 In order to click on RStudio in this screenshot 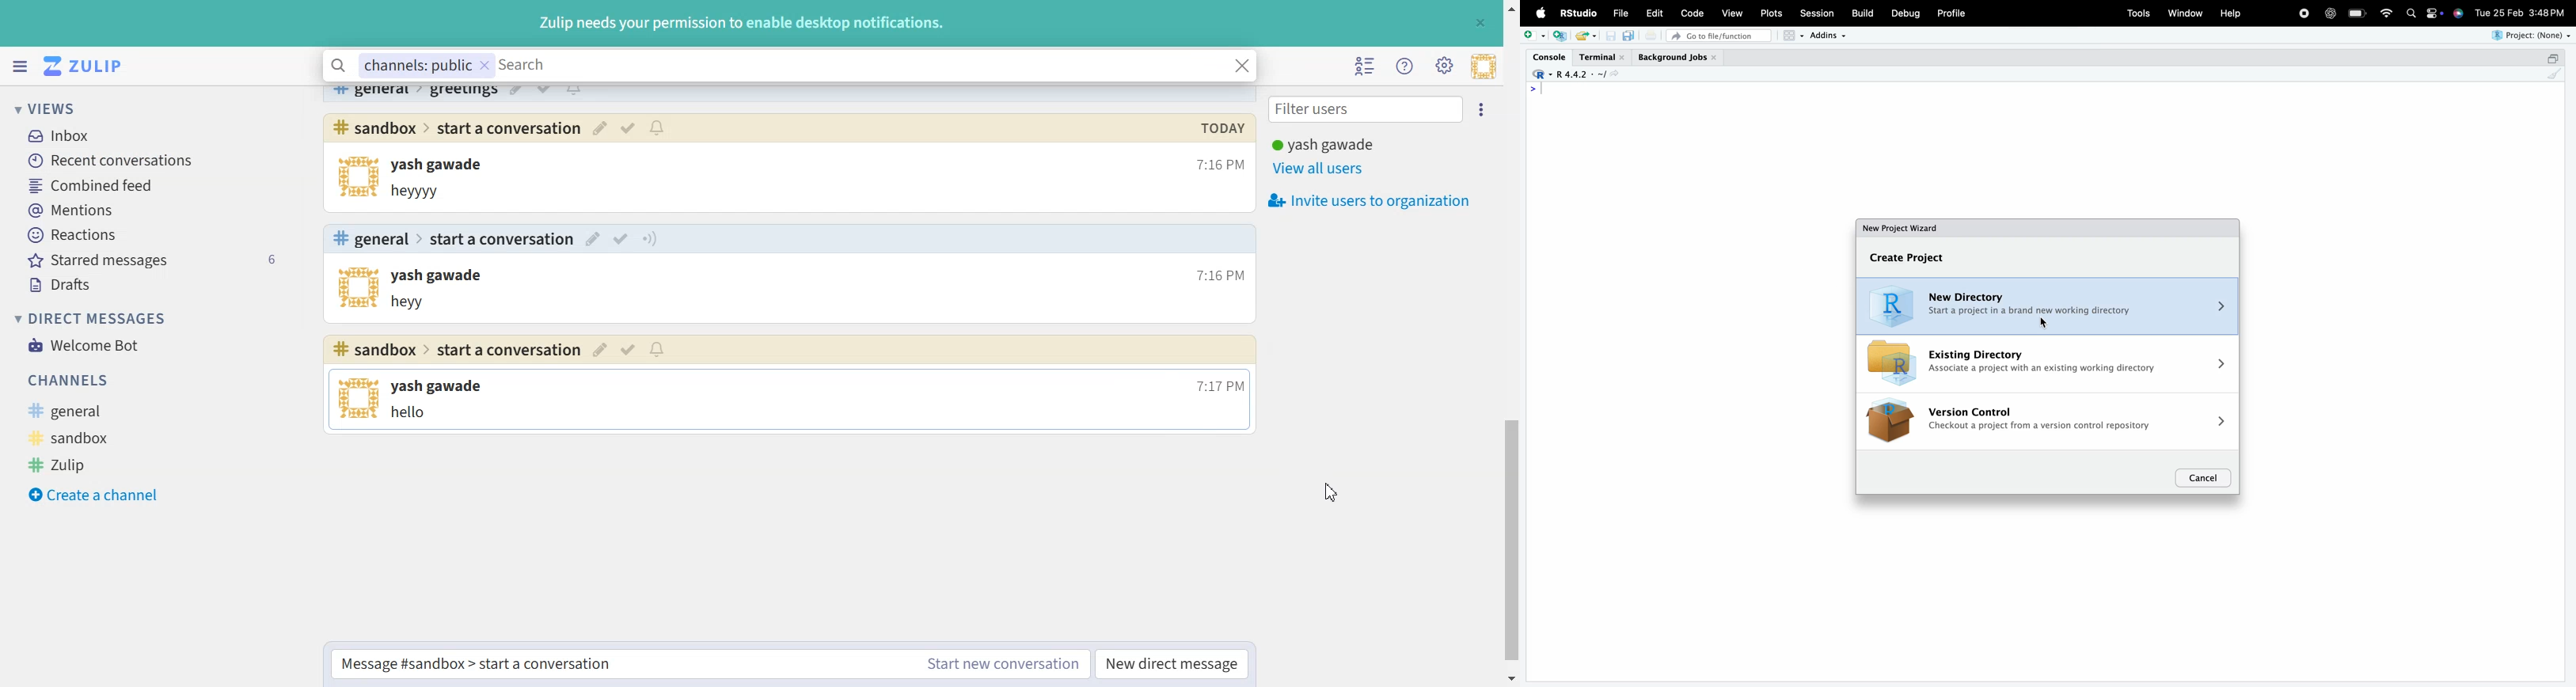, I will do `click(1577, 13)`.